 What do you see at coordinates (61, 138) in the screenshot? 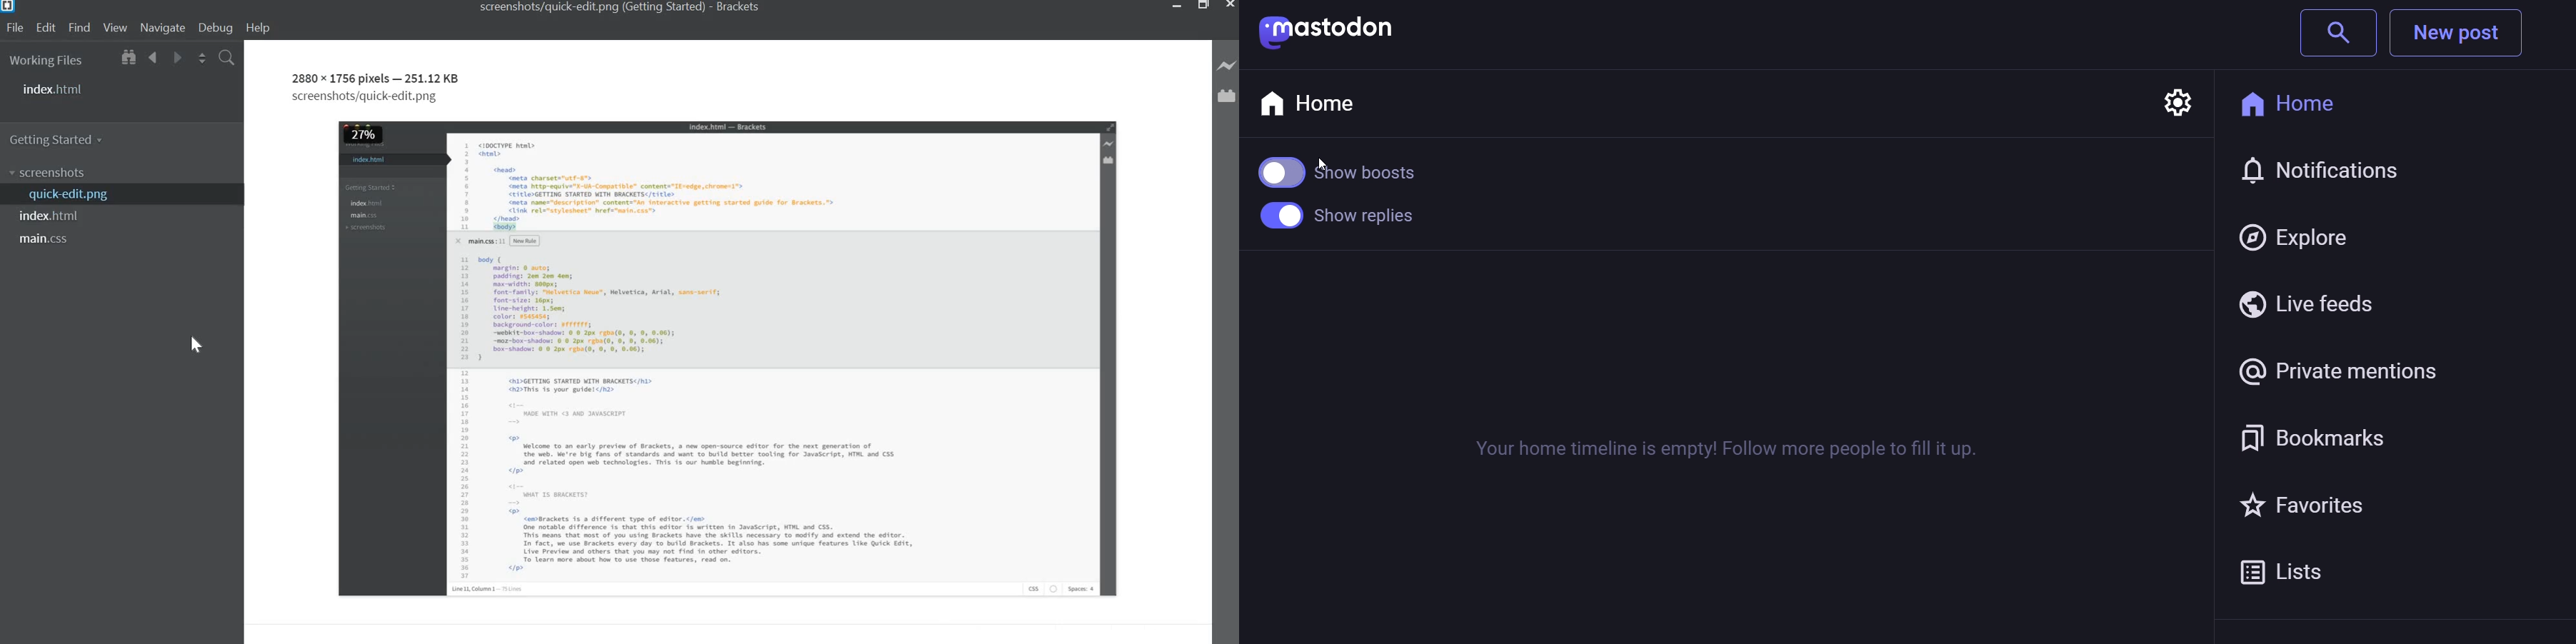
I see `Getting Started` at bounding box center [61, 138].